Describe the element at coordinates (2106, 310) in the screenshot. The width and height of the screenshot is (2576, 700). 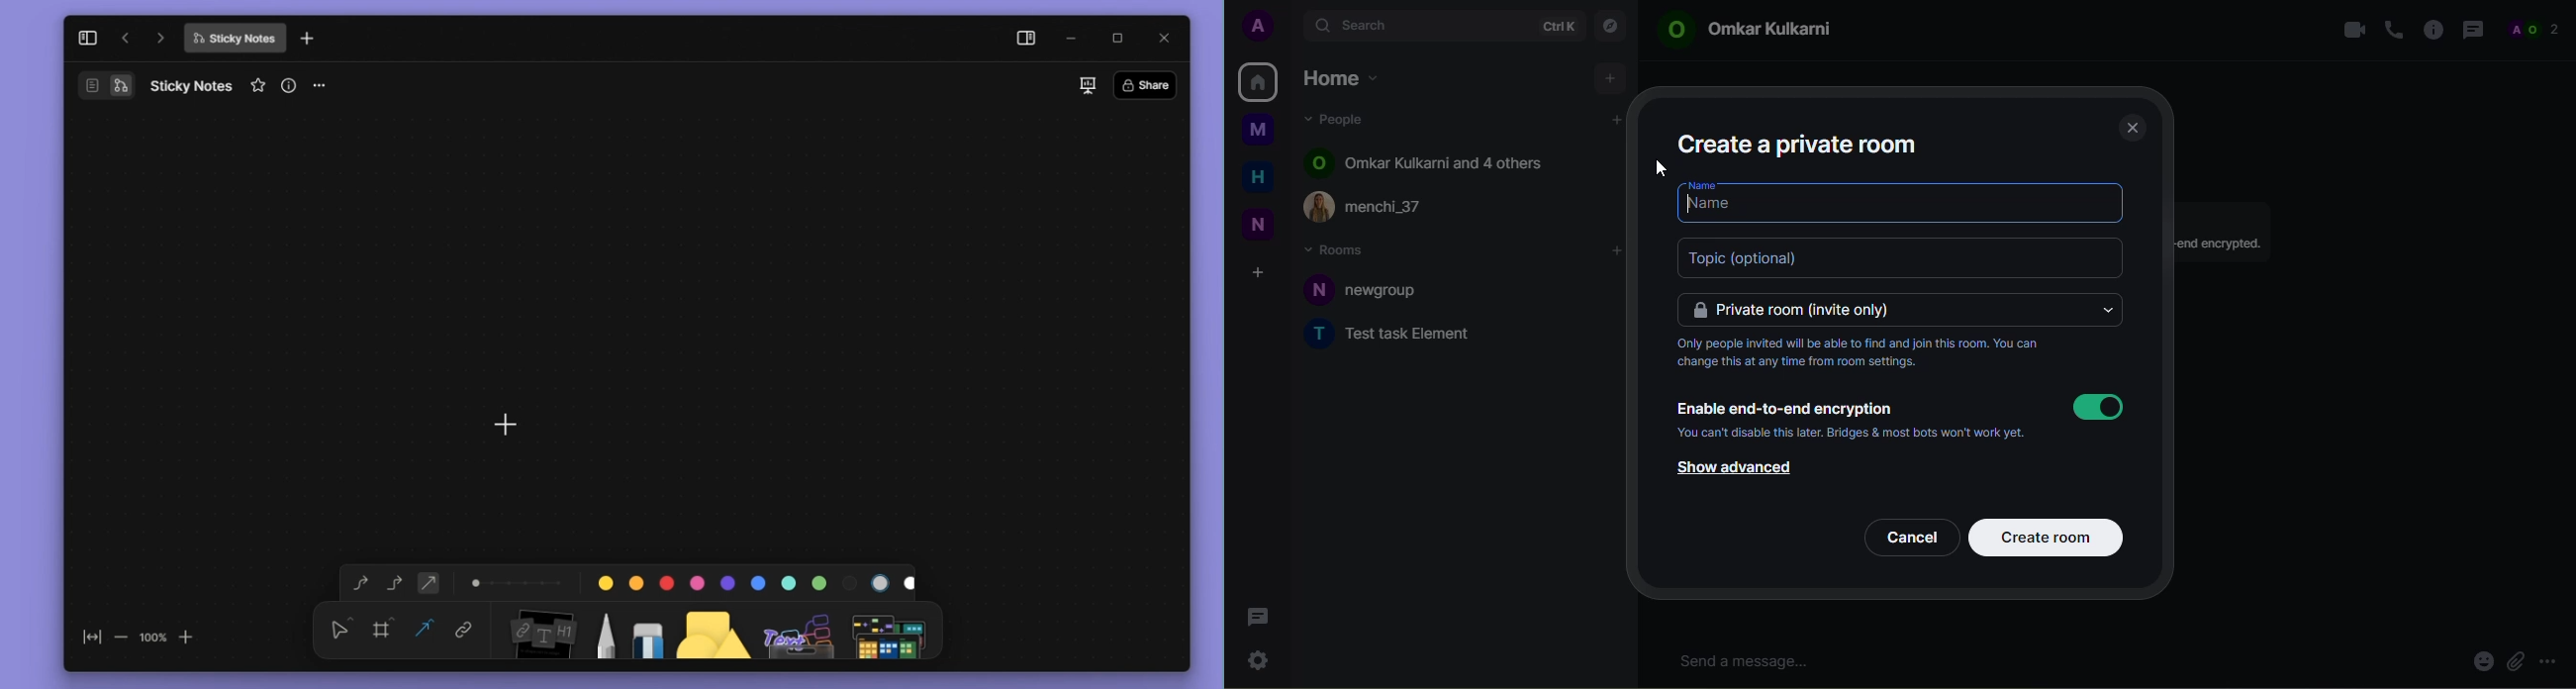
I see `drop down` at that location.